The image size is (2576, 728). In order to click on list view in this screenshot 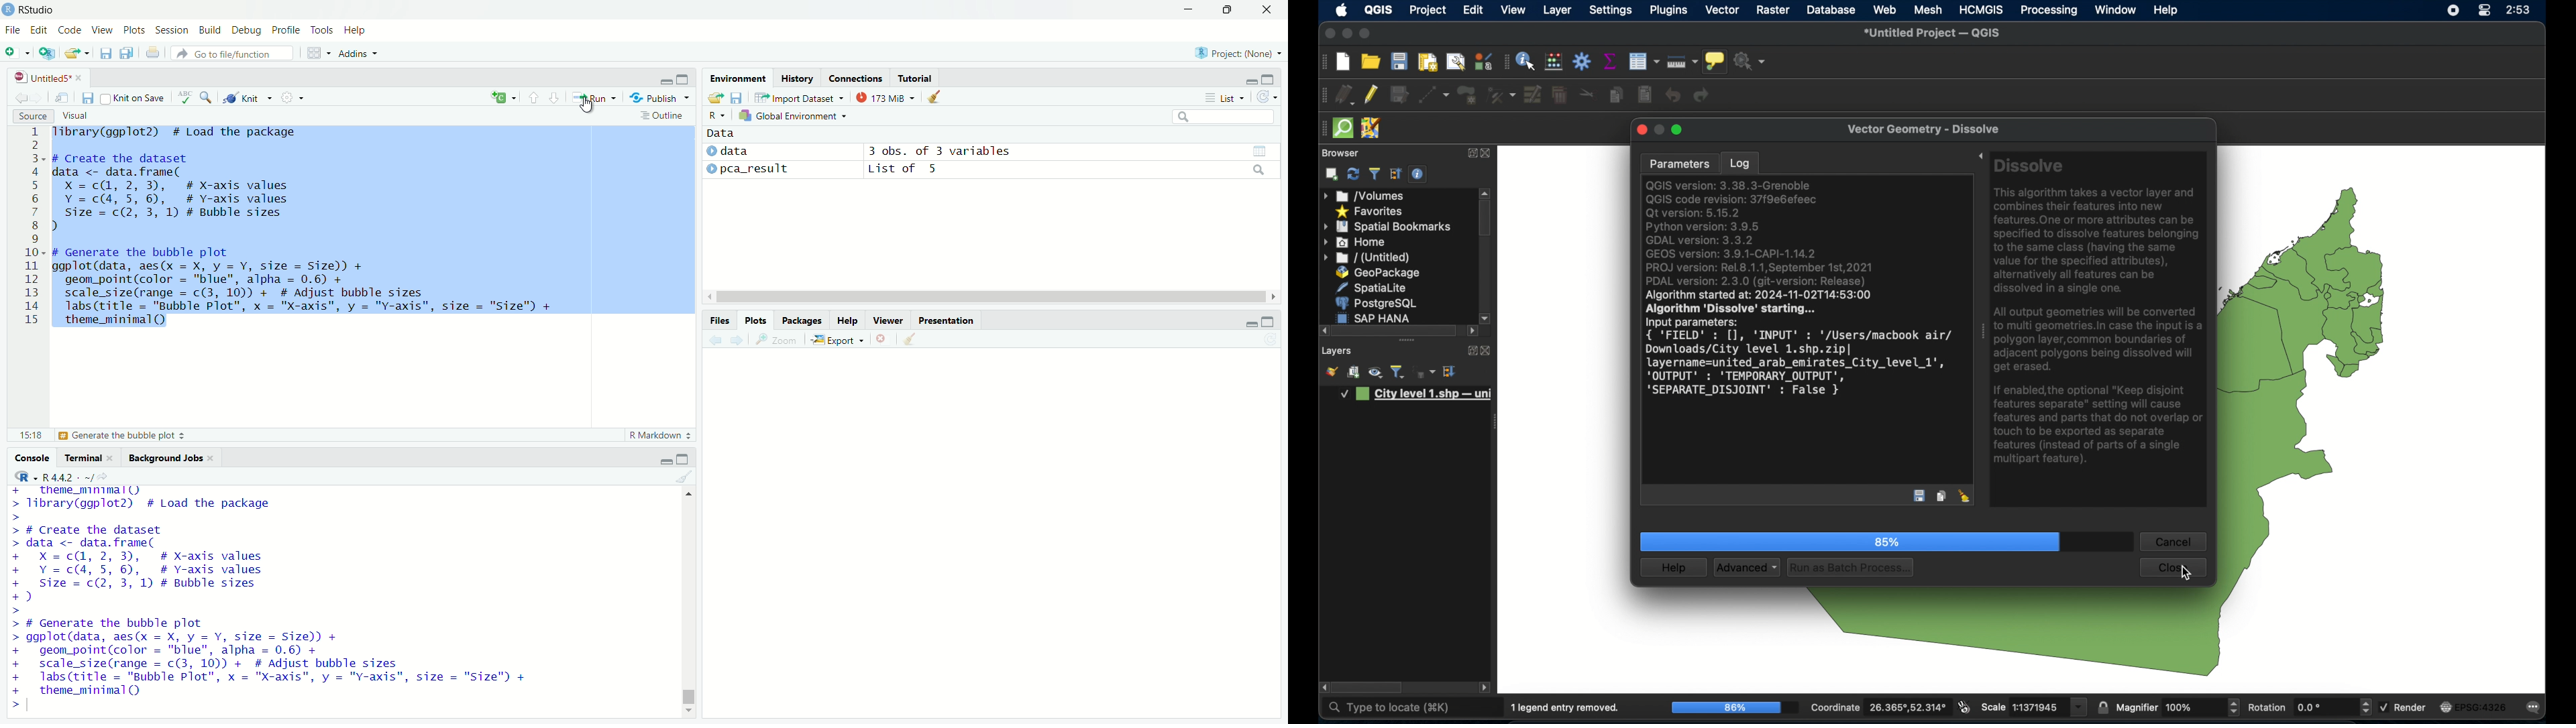, I will do `click(1225, 97)`.